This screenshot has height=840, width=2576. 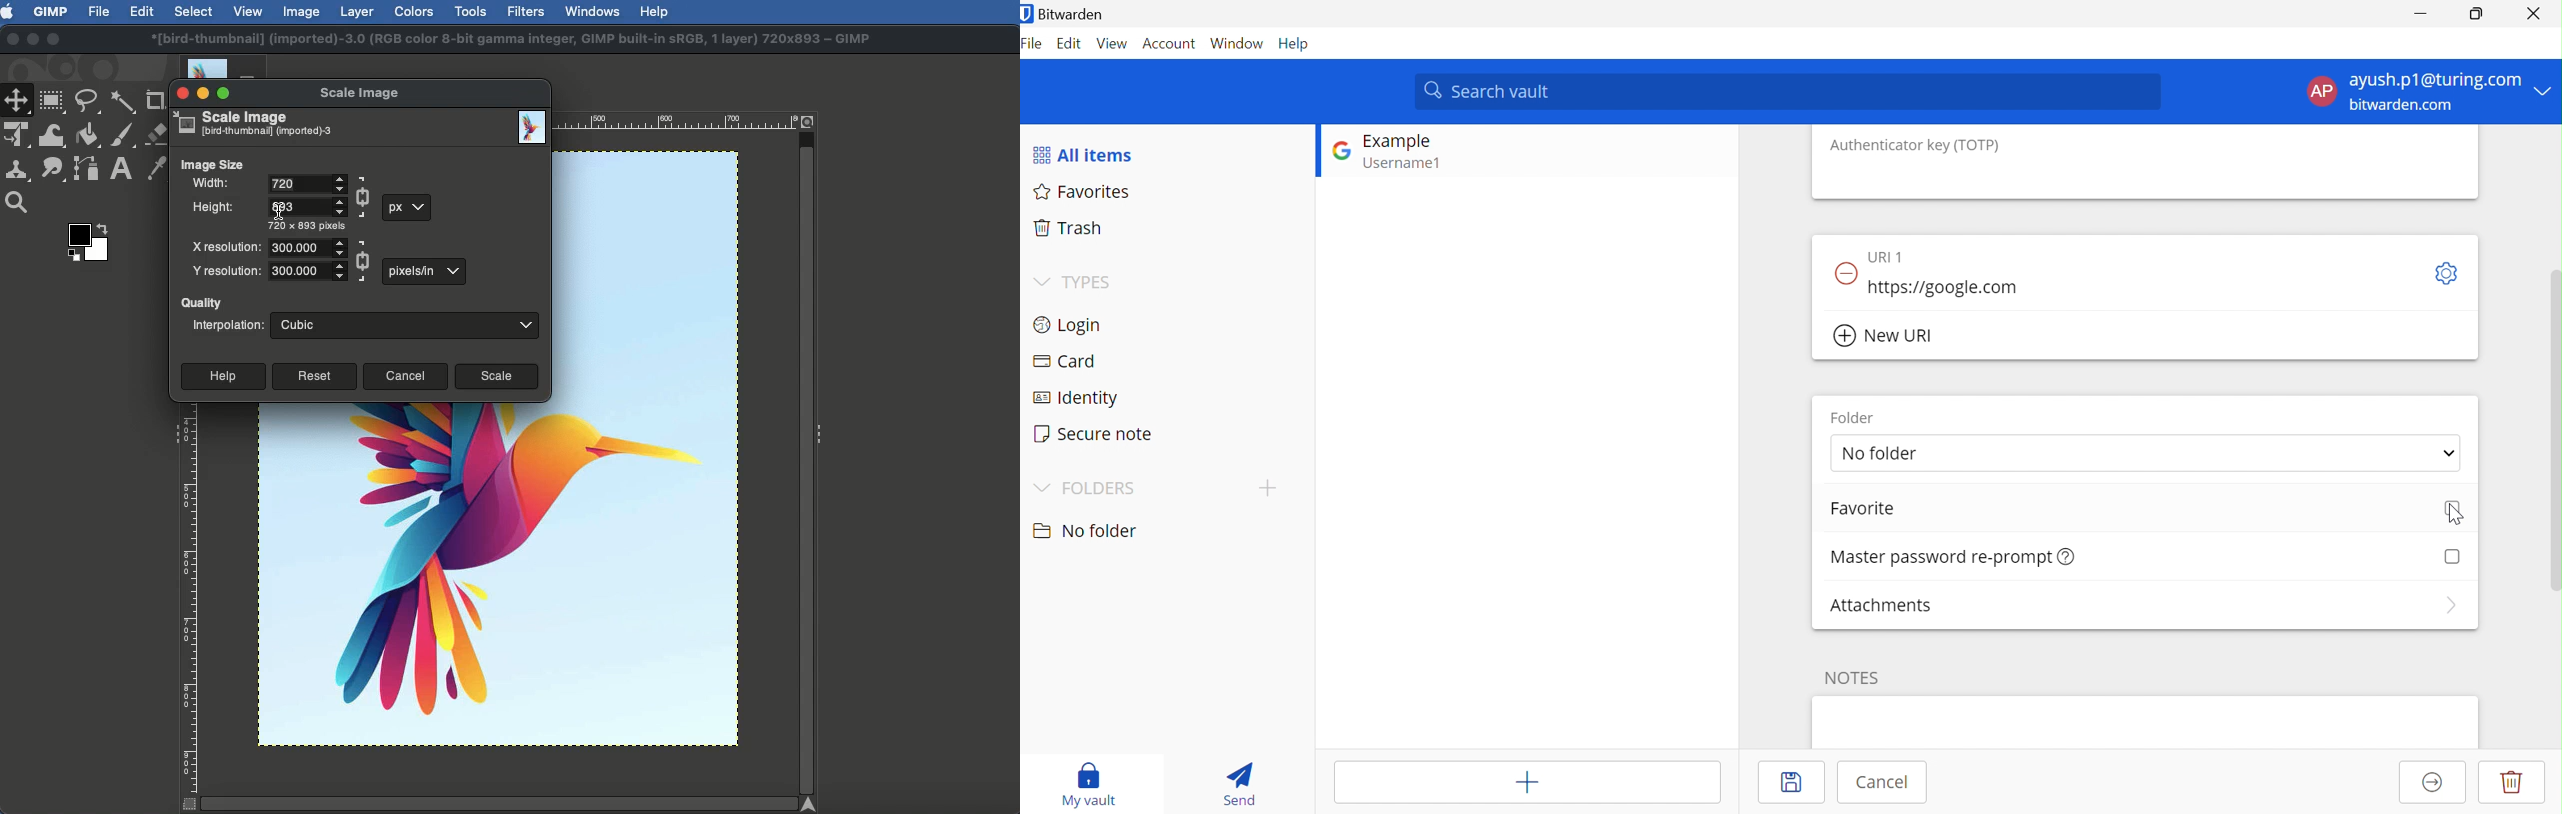 I want to click on Color, so click(x=84, y=239).